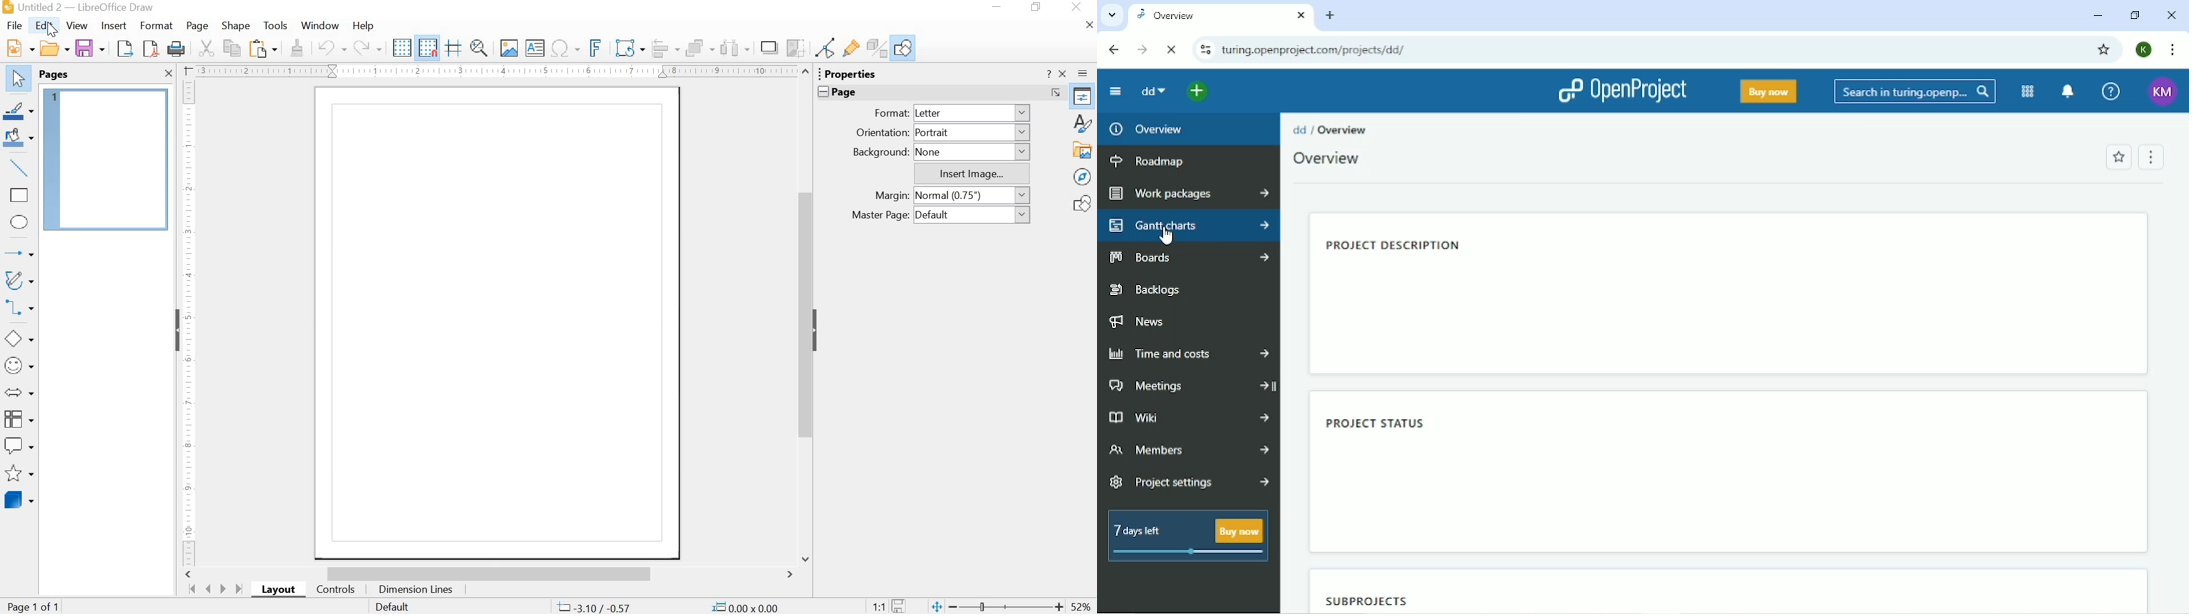  Describe the element at coordinates (1173, 49) in the screenshot. I see `Reload this page` at that location.